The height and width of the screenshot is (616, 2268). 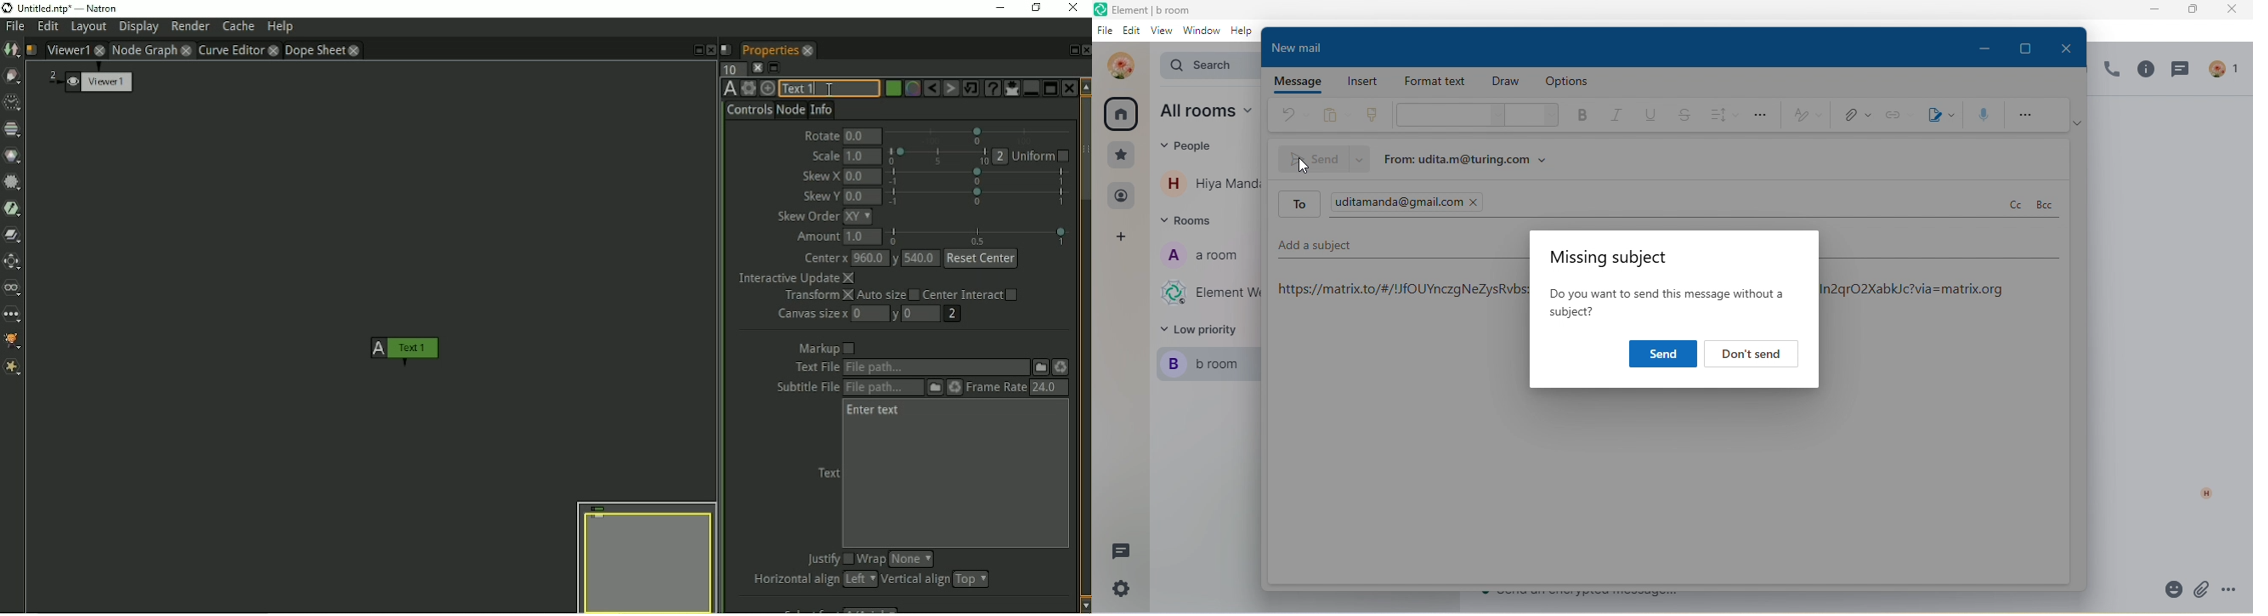 What do you see at coordinates (1191, 225) in the screenshot?
I see `rooms` at bounding box center [1191, 225].